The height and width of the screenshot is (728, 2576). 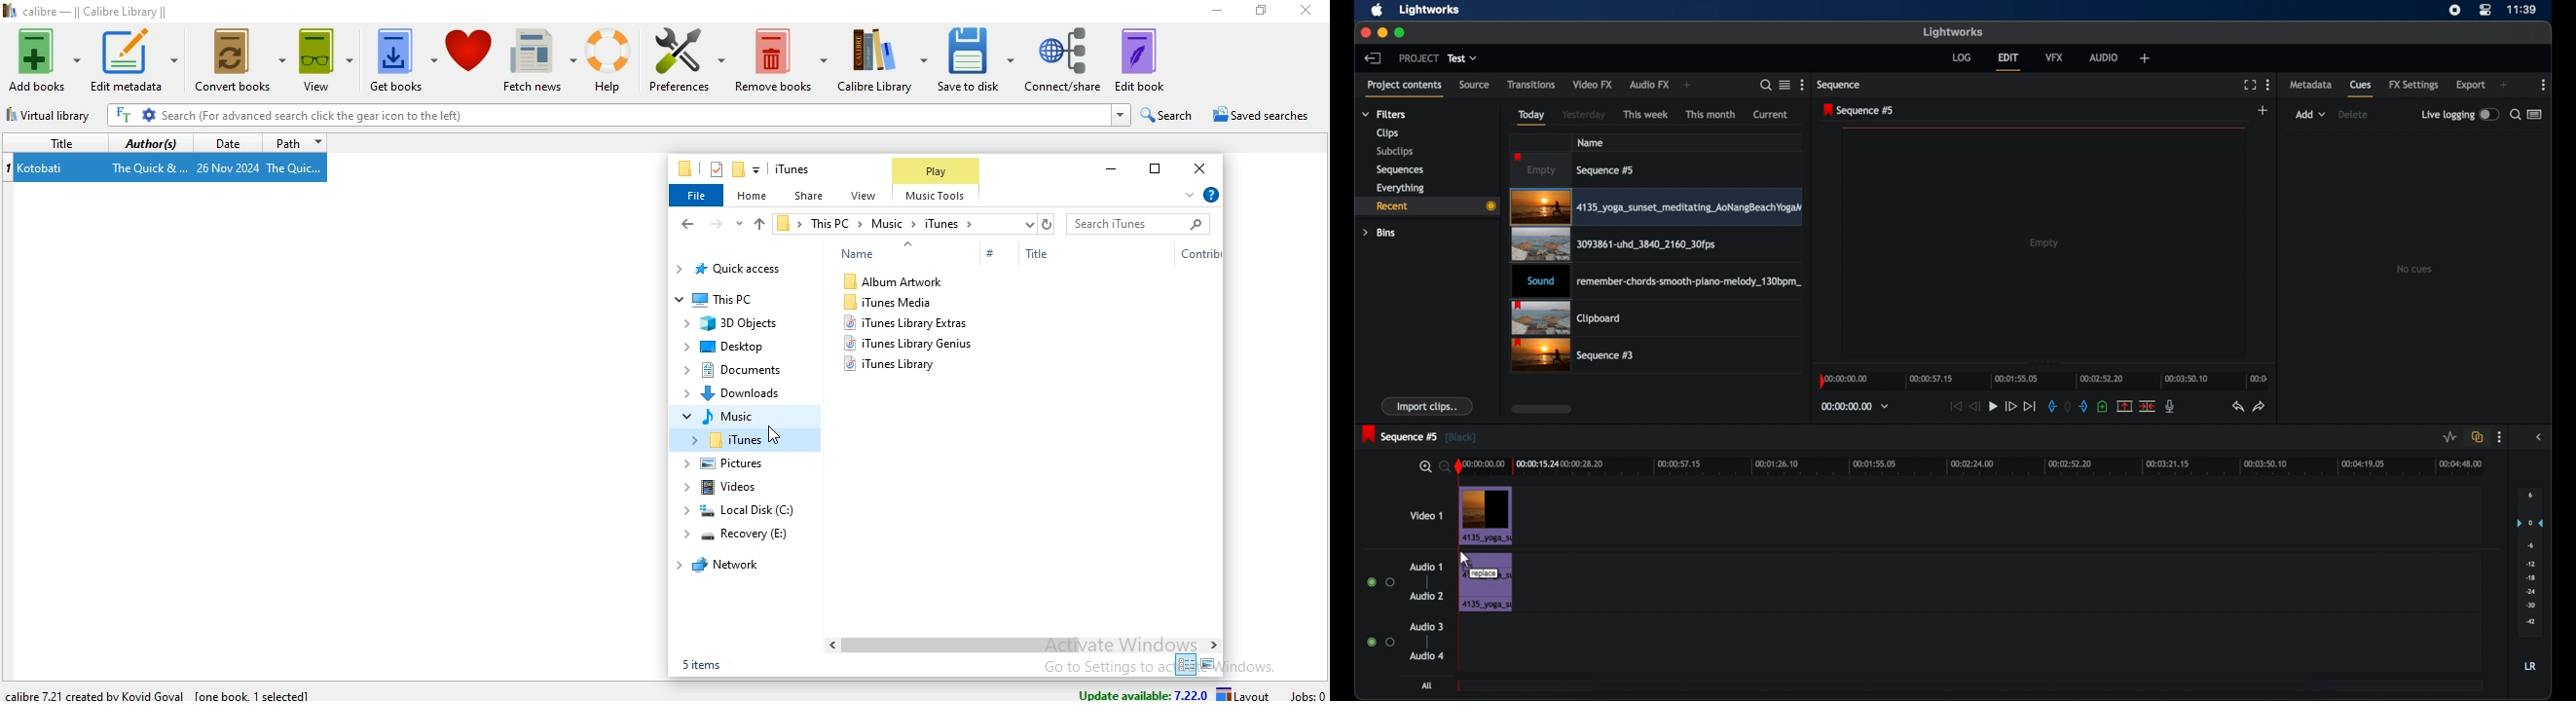 I want to click on audio clip, so click(x=1654, y=282).